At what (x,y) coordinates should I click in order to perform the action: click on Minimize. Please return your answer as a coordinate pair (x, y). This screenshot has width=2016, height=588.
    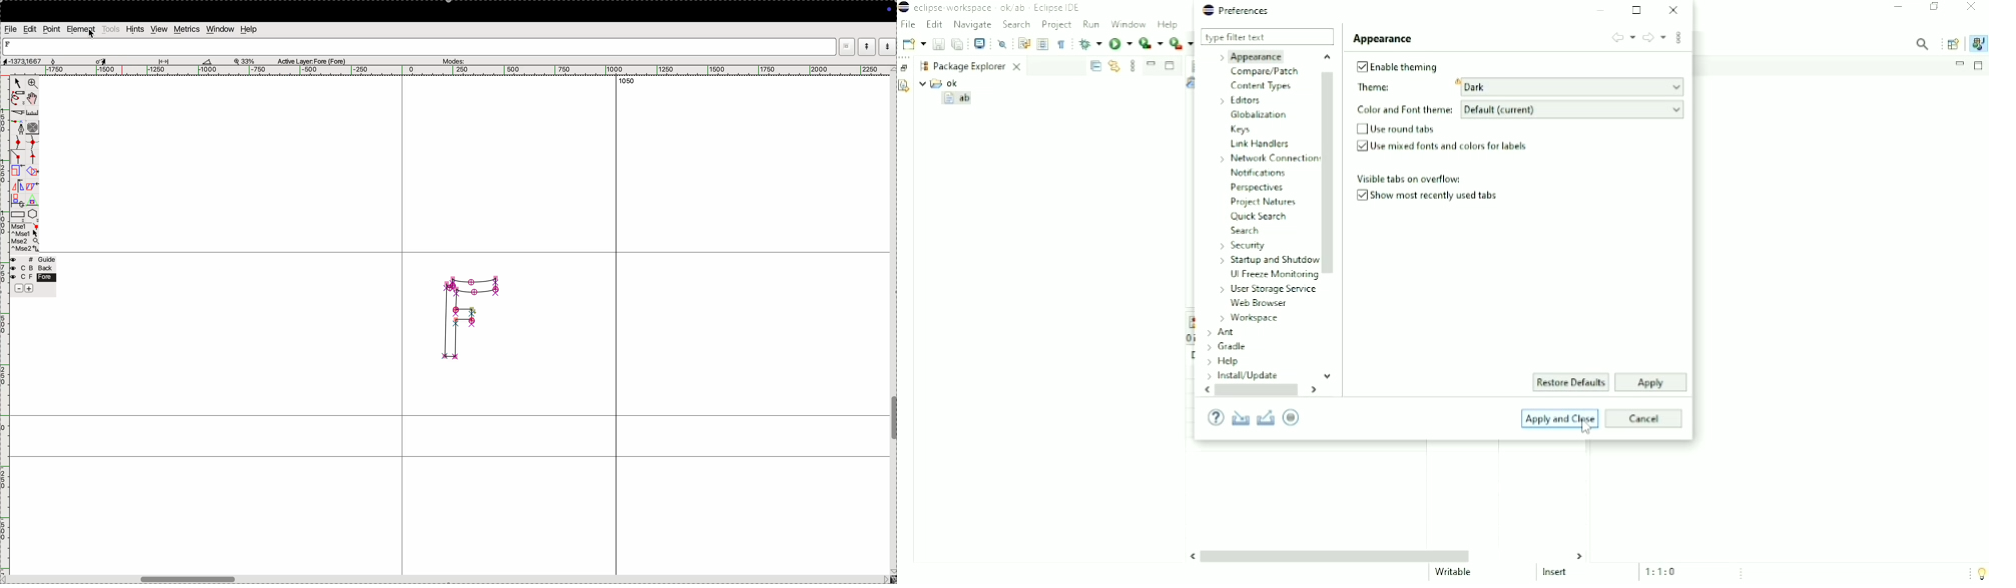
    Looking at the image, I should click on (1959, 64).